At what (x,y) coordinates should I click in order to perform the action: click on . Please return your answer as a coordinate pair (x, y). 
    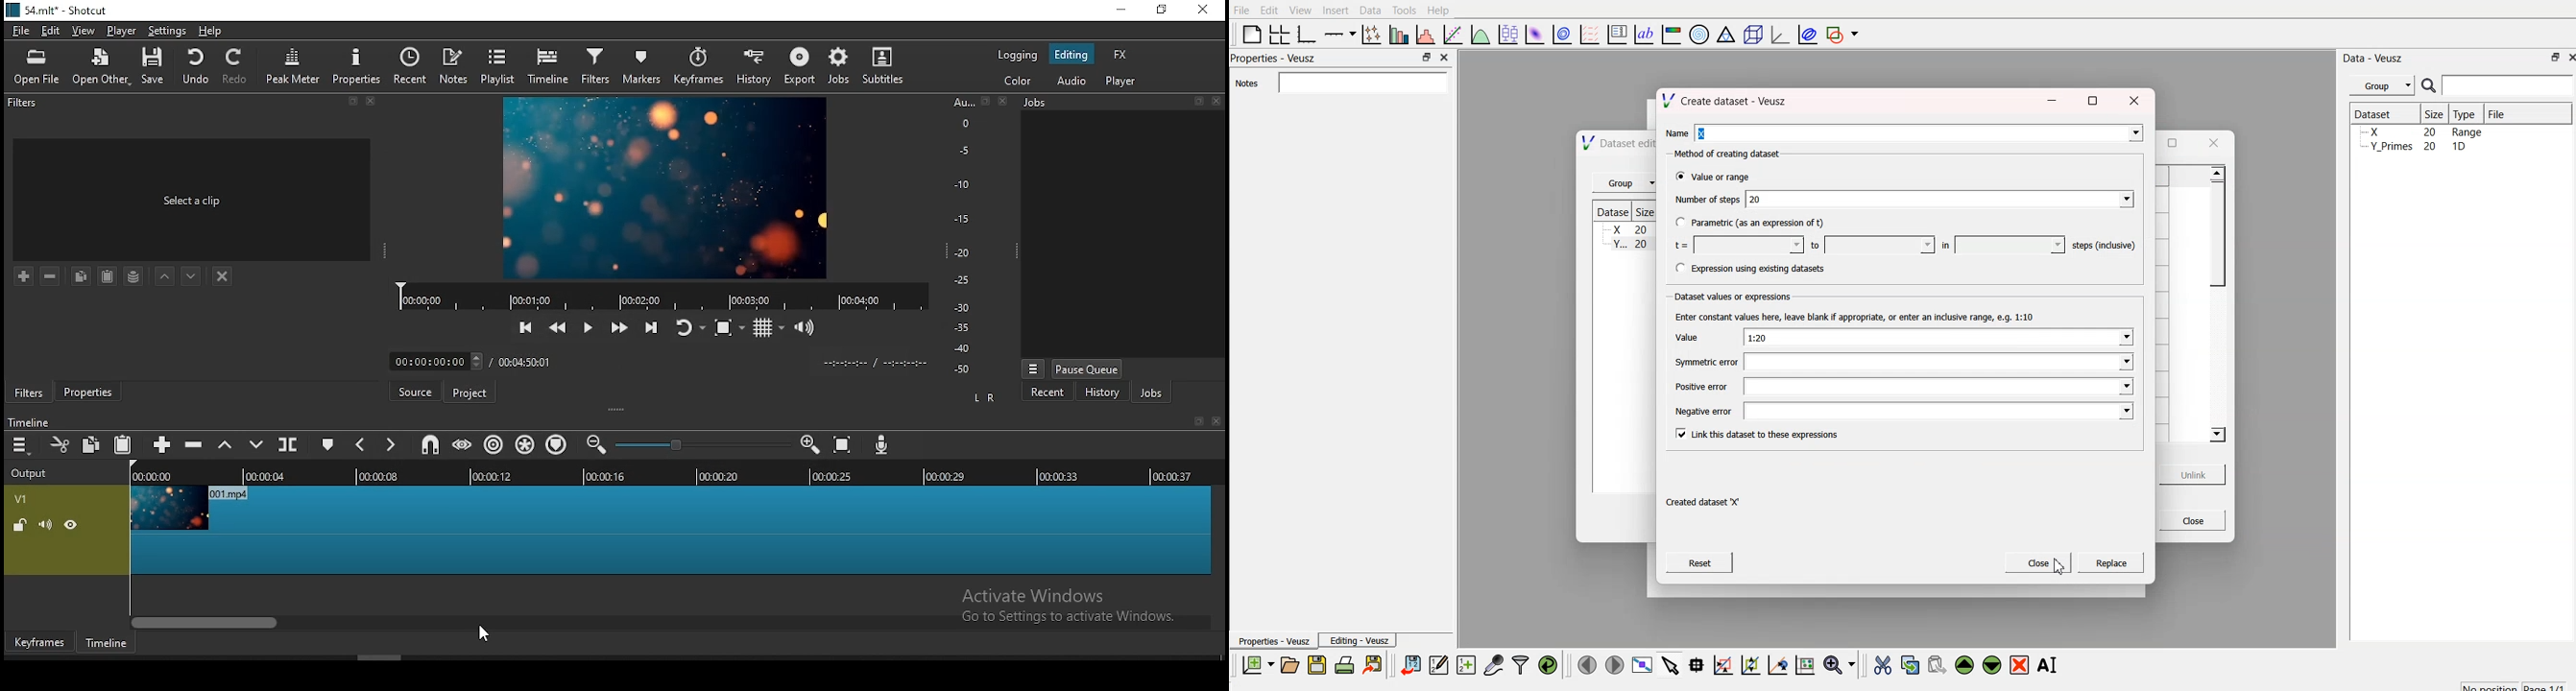
    Looking at the image, I should click on (1219, 421).